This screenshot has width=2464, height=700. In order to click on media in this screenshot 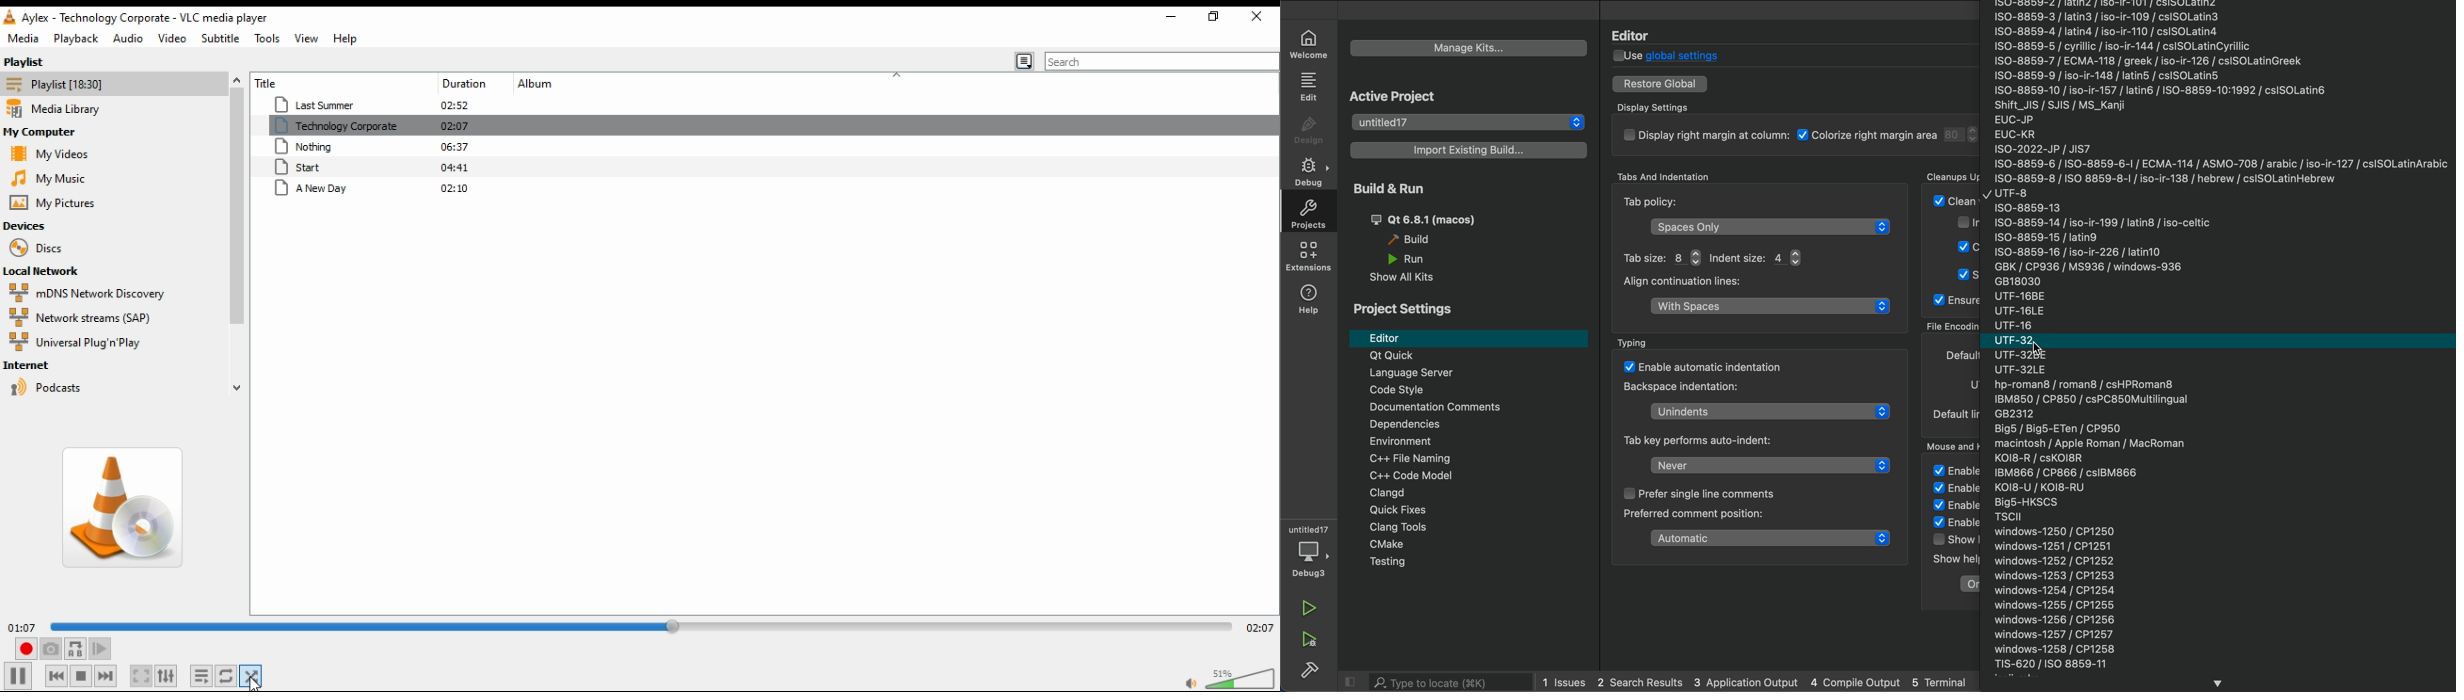, I will do `click(24, 38)`.